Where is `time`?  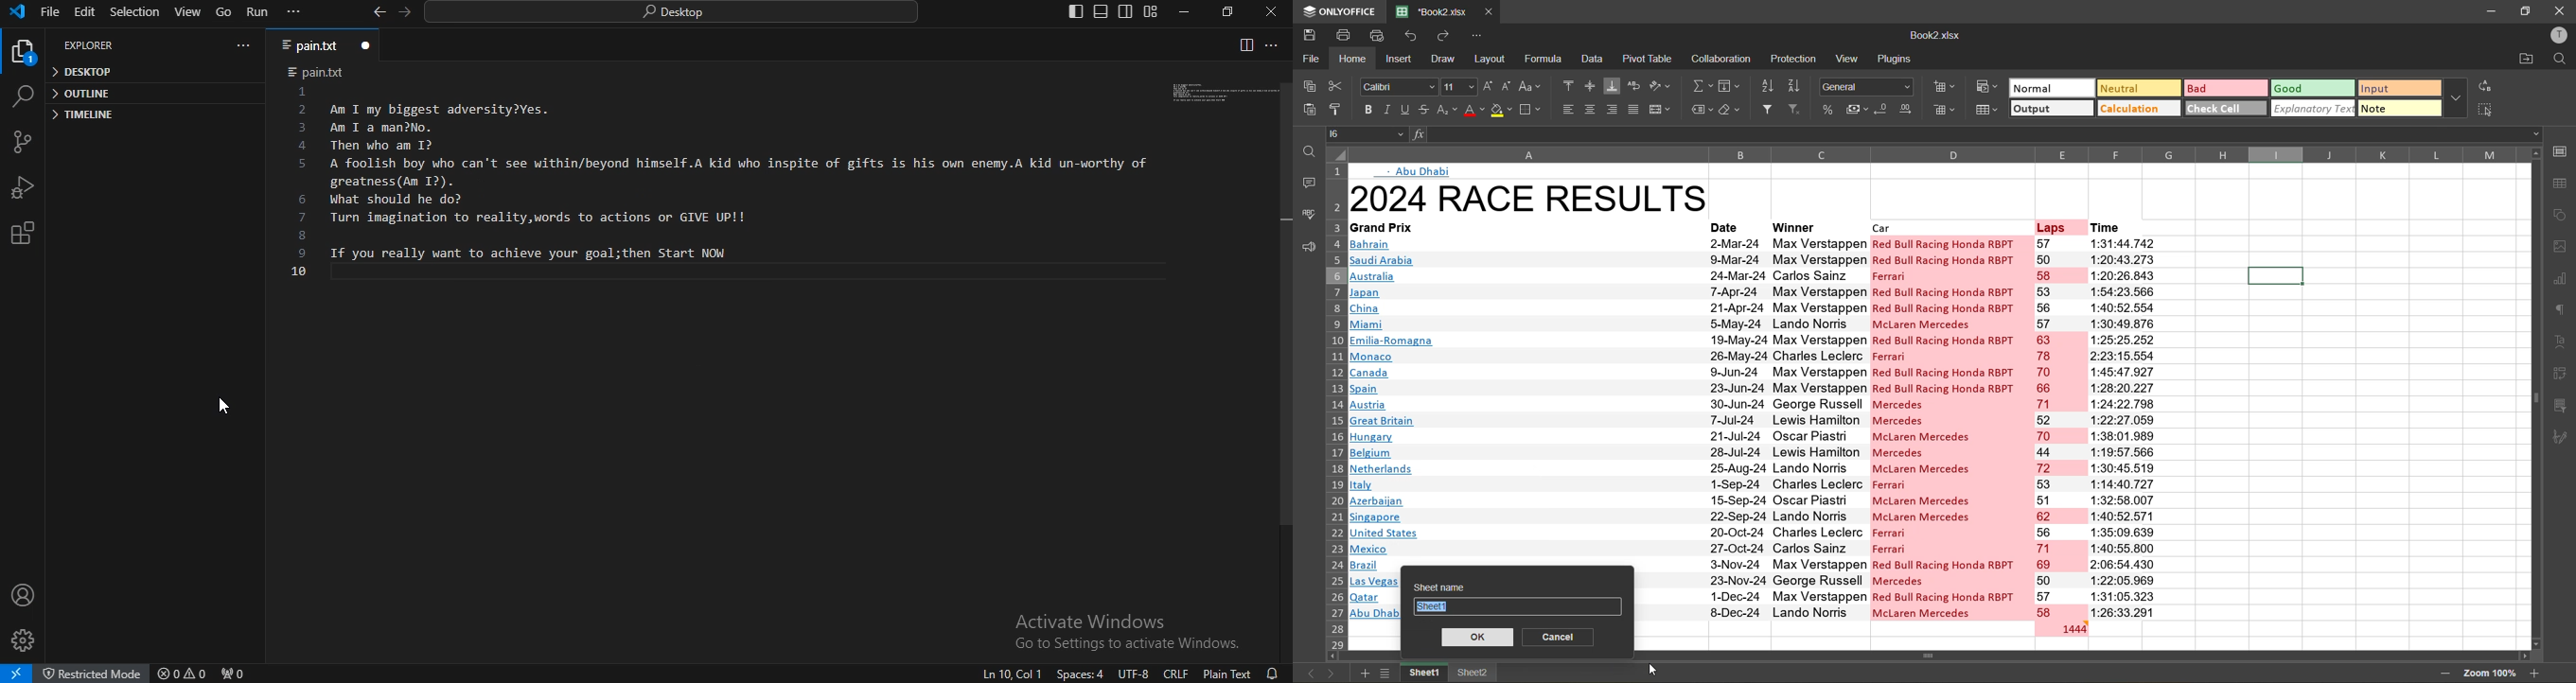 time is located at coordinates (2119, 225).